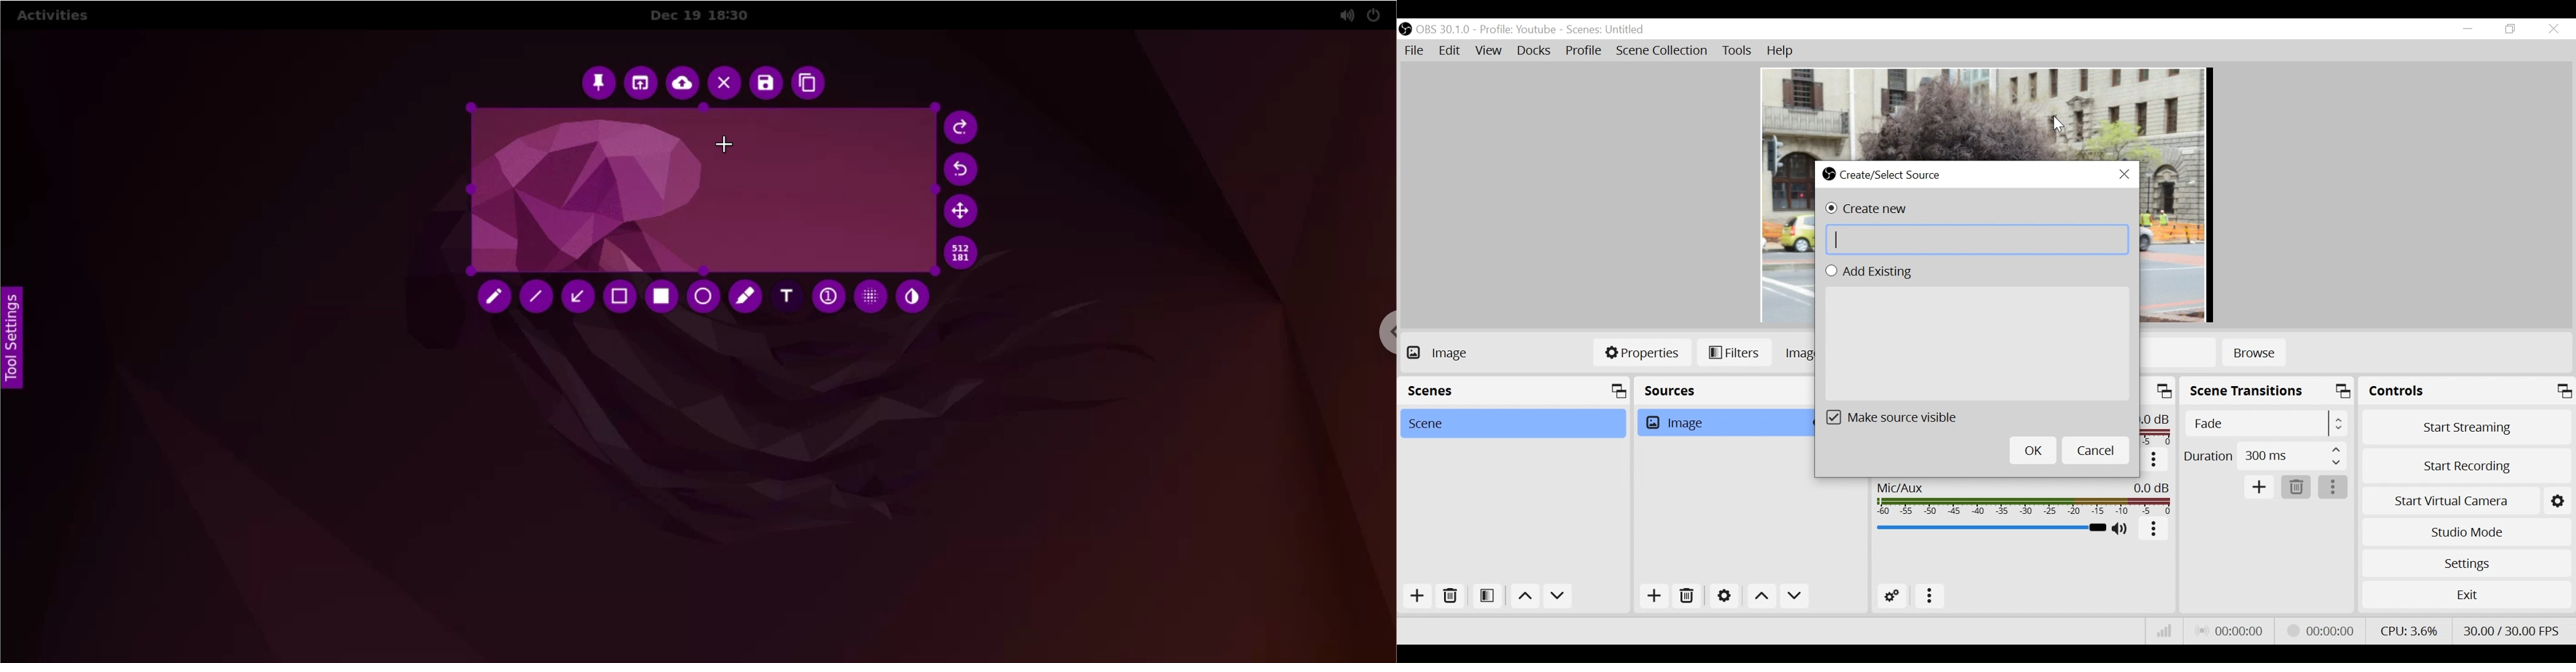  I want to click on Help, so click(1781, 51).